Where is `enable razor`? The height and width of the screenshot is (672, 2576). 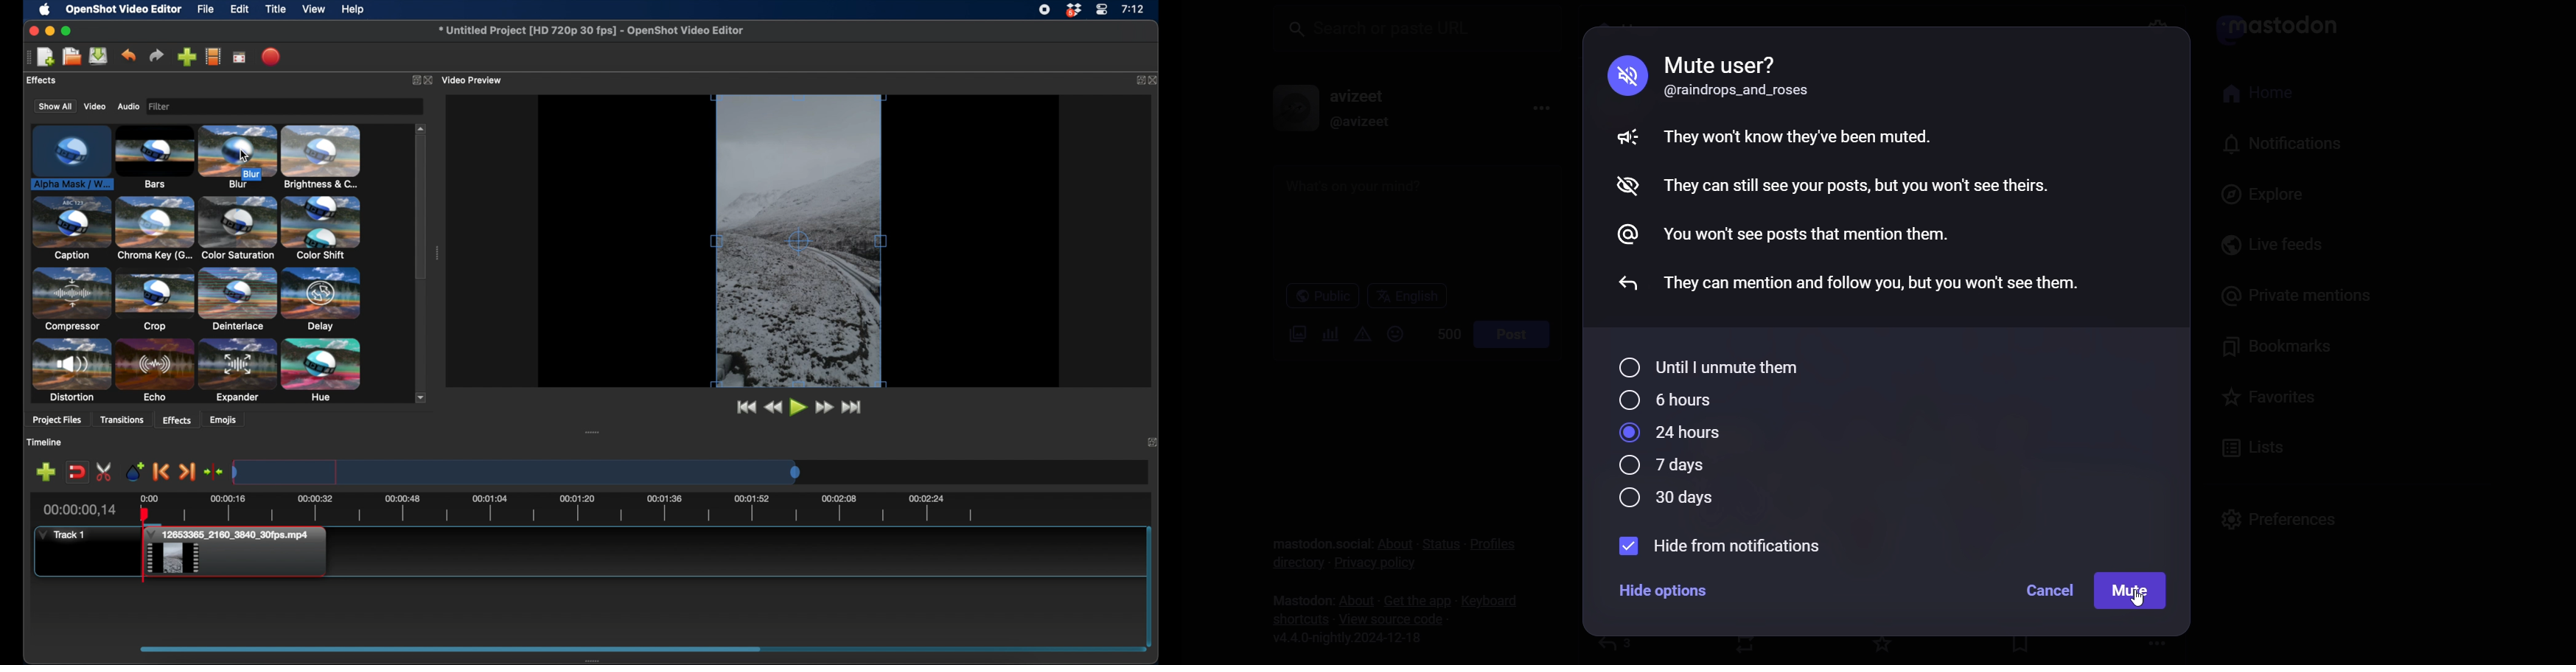 enable razor is located at coordinates (105, 471).